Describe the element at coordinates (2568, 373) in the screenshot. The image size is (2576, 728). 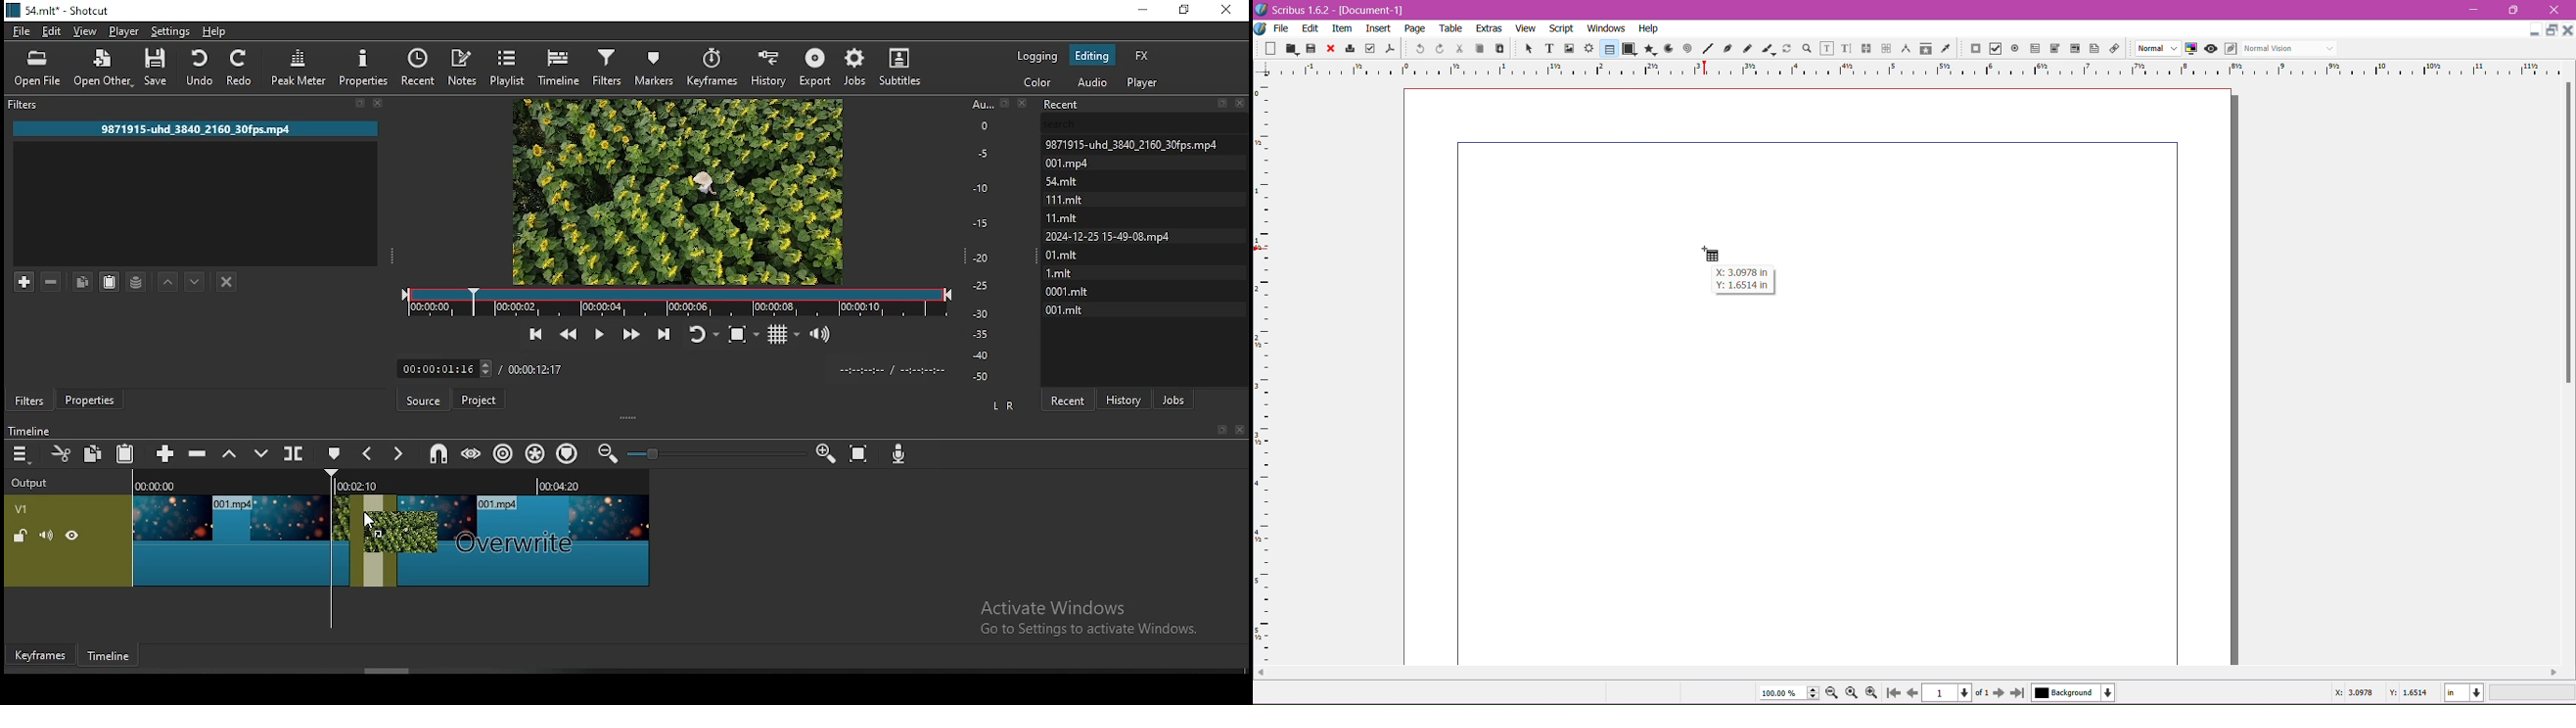
I see `scroll bar` at that location.